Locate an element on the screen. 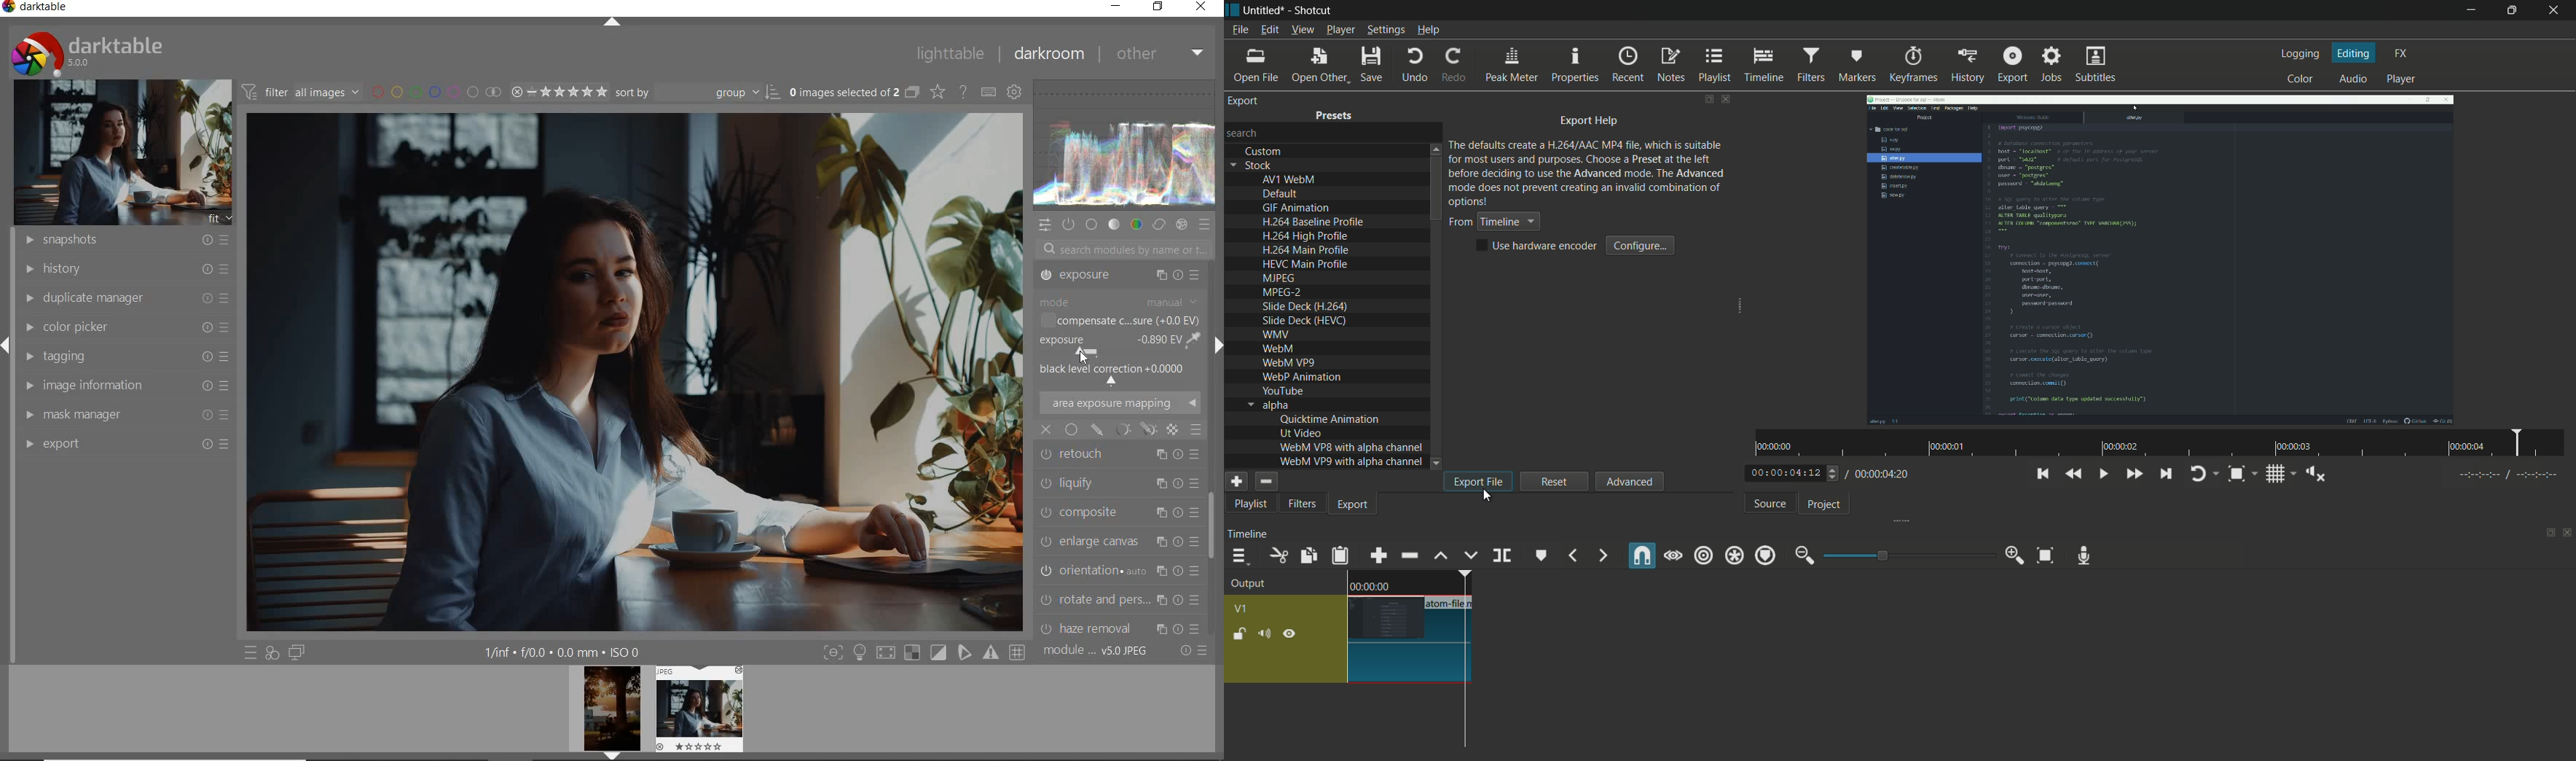  TONE is located at coordinates (1114, 225).